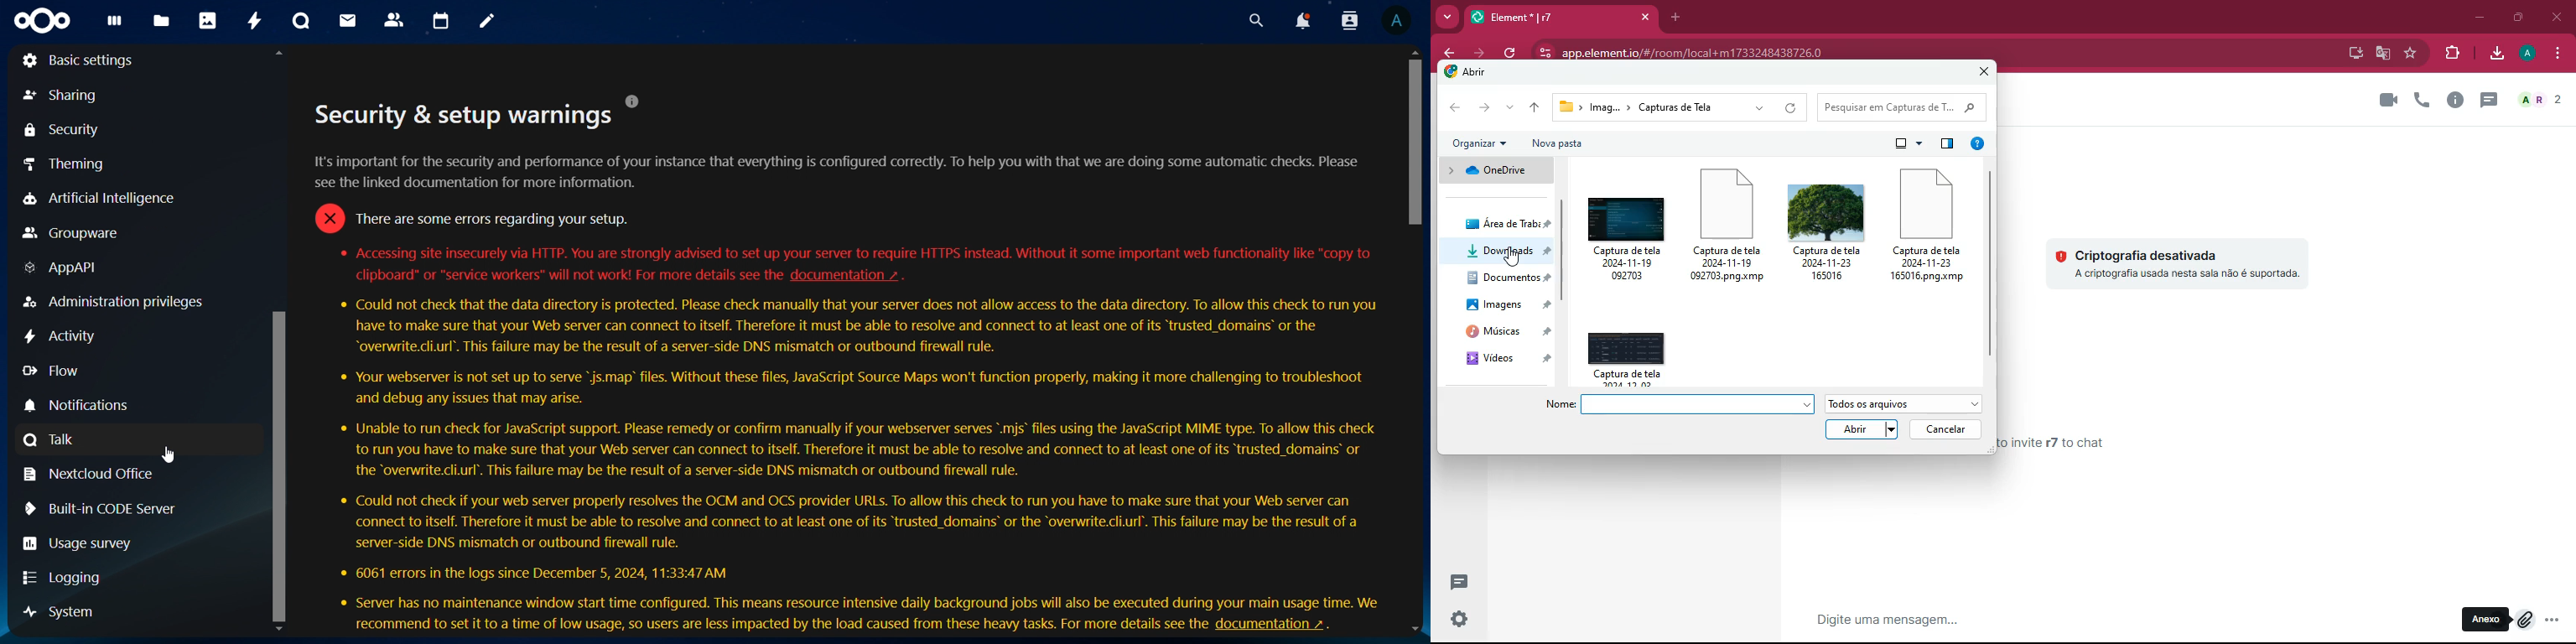 This screenshot has height=644, width=2576. Describe the element at coordinates (2411, 54) in the screenshot. I see `favorite` at that location.